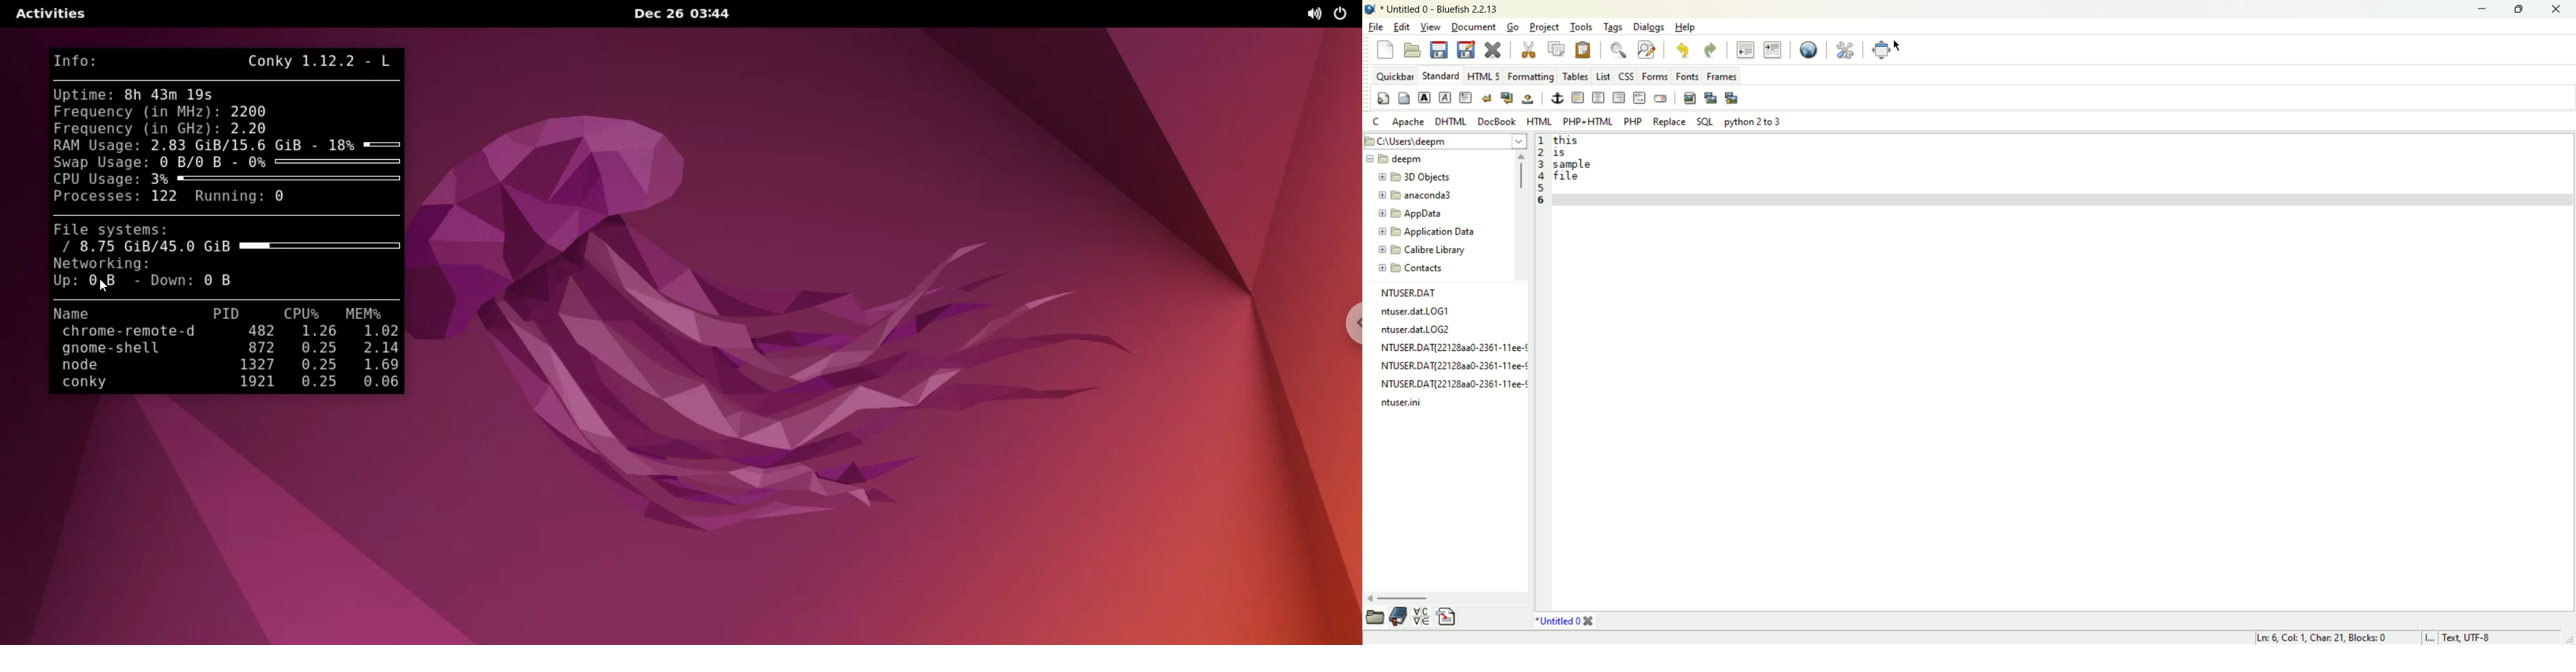  Describe the element at coordinates (1639, 98) in the screenshot. I see `HTML comment` at that location.